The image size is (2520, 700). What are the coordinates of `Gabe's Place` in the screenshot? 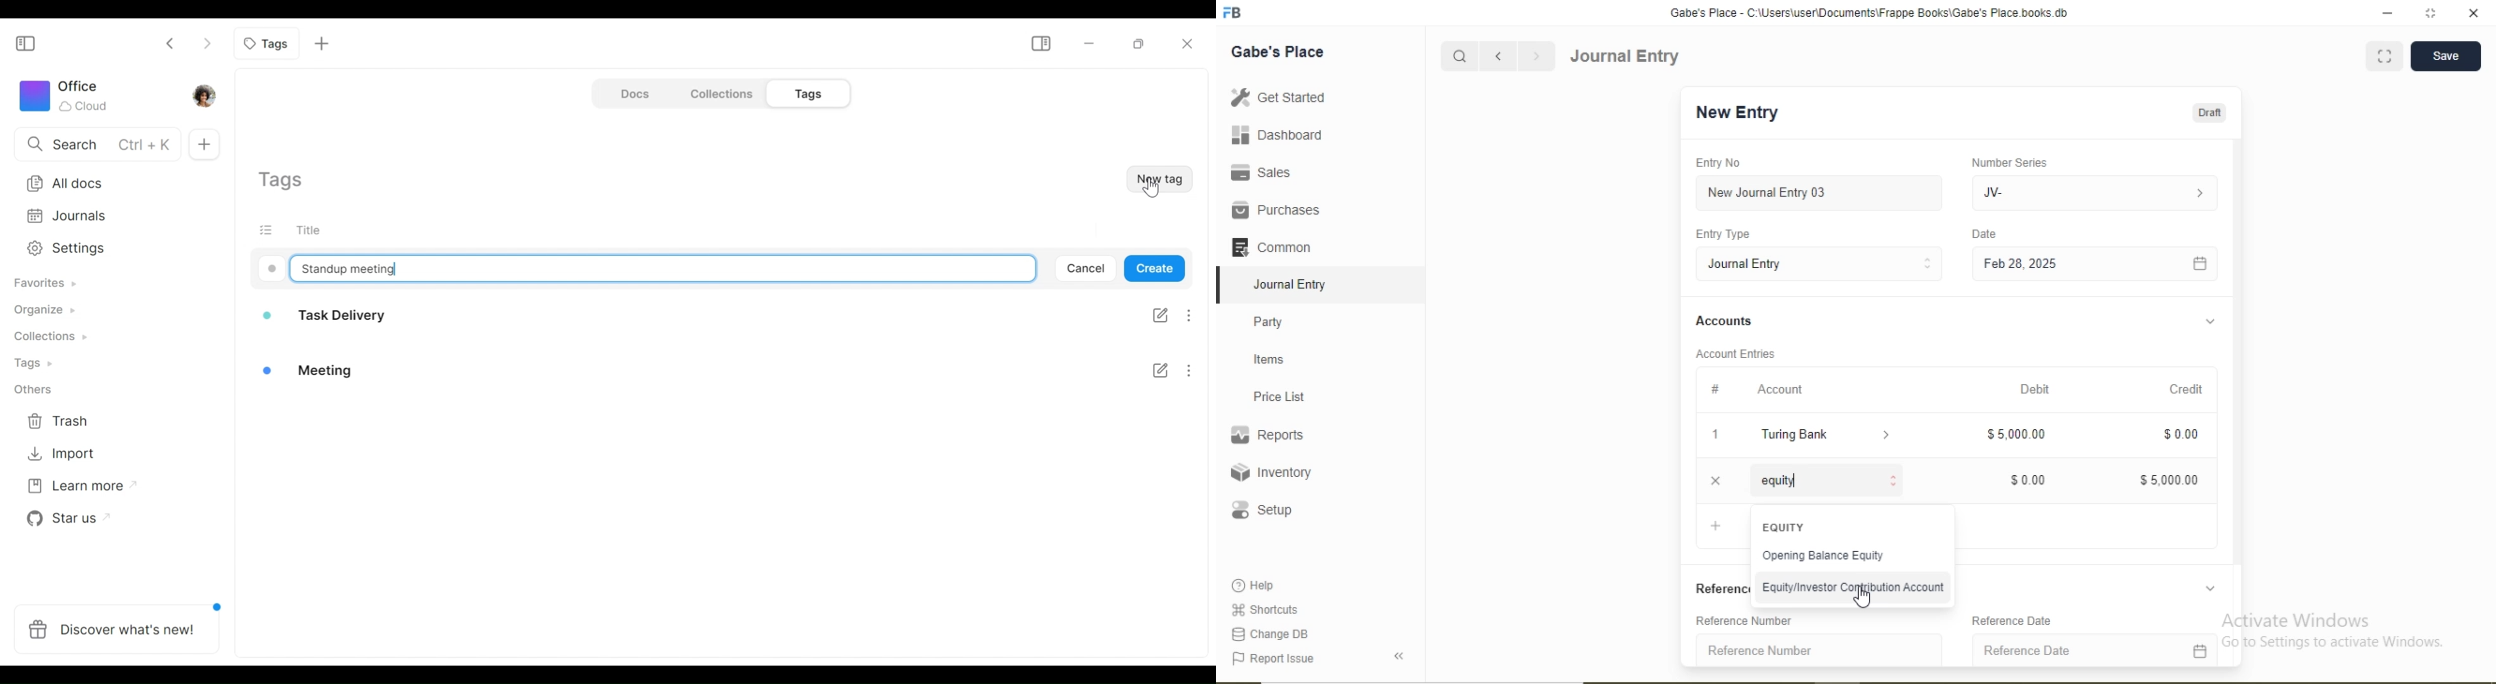 It's located at (1278, 52).